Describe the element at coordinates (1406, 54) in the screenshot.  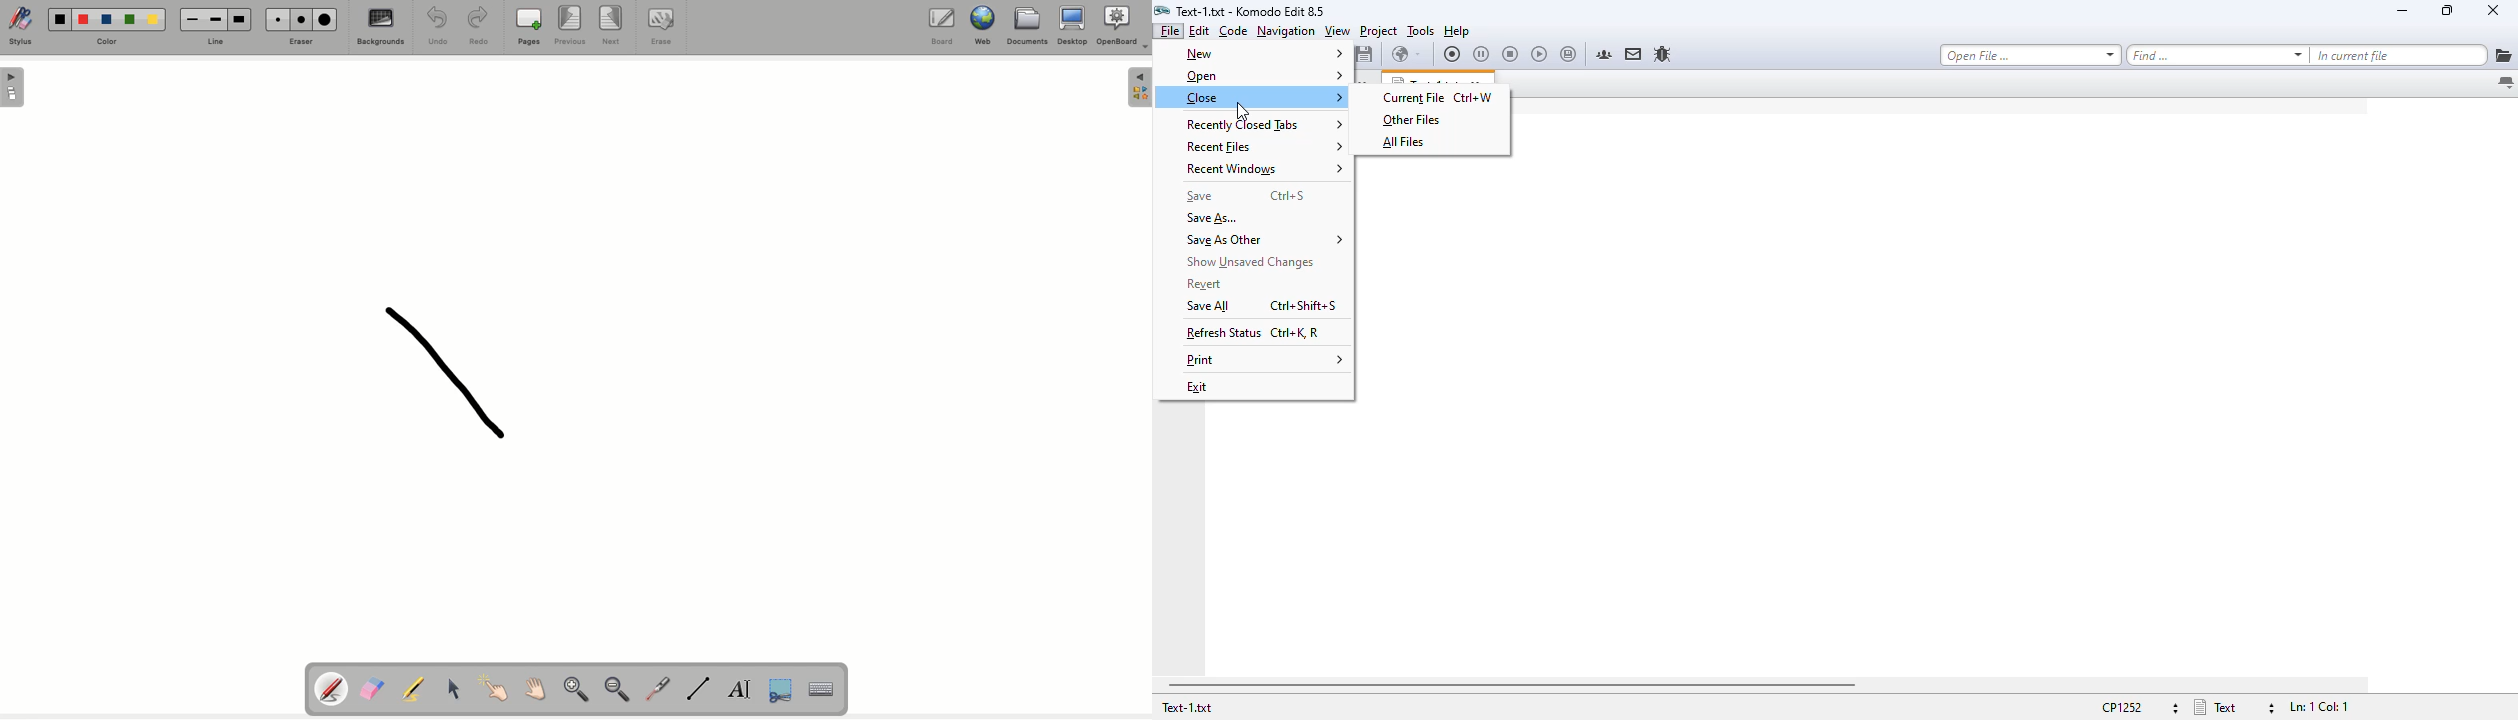
I see `preview buffer in browser` at that location.